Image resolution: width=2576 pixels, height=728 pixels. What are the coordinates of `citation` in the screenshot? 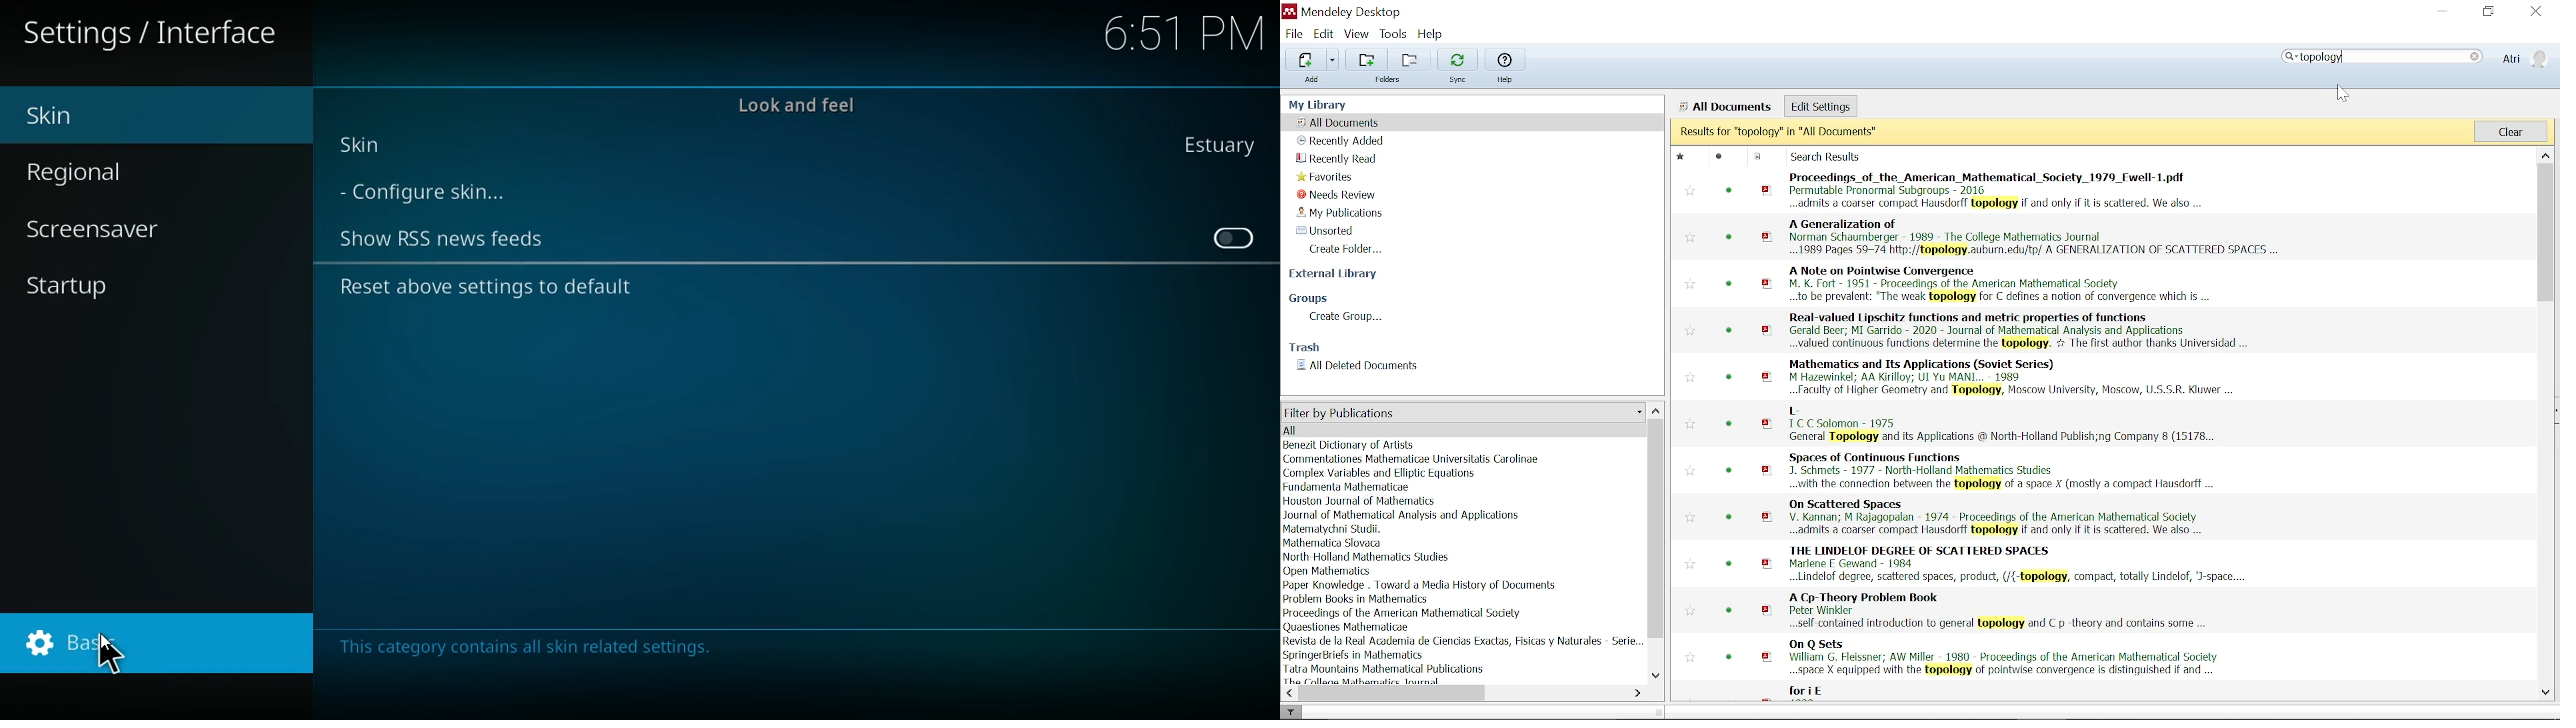 It's located at (2018, 564).